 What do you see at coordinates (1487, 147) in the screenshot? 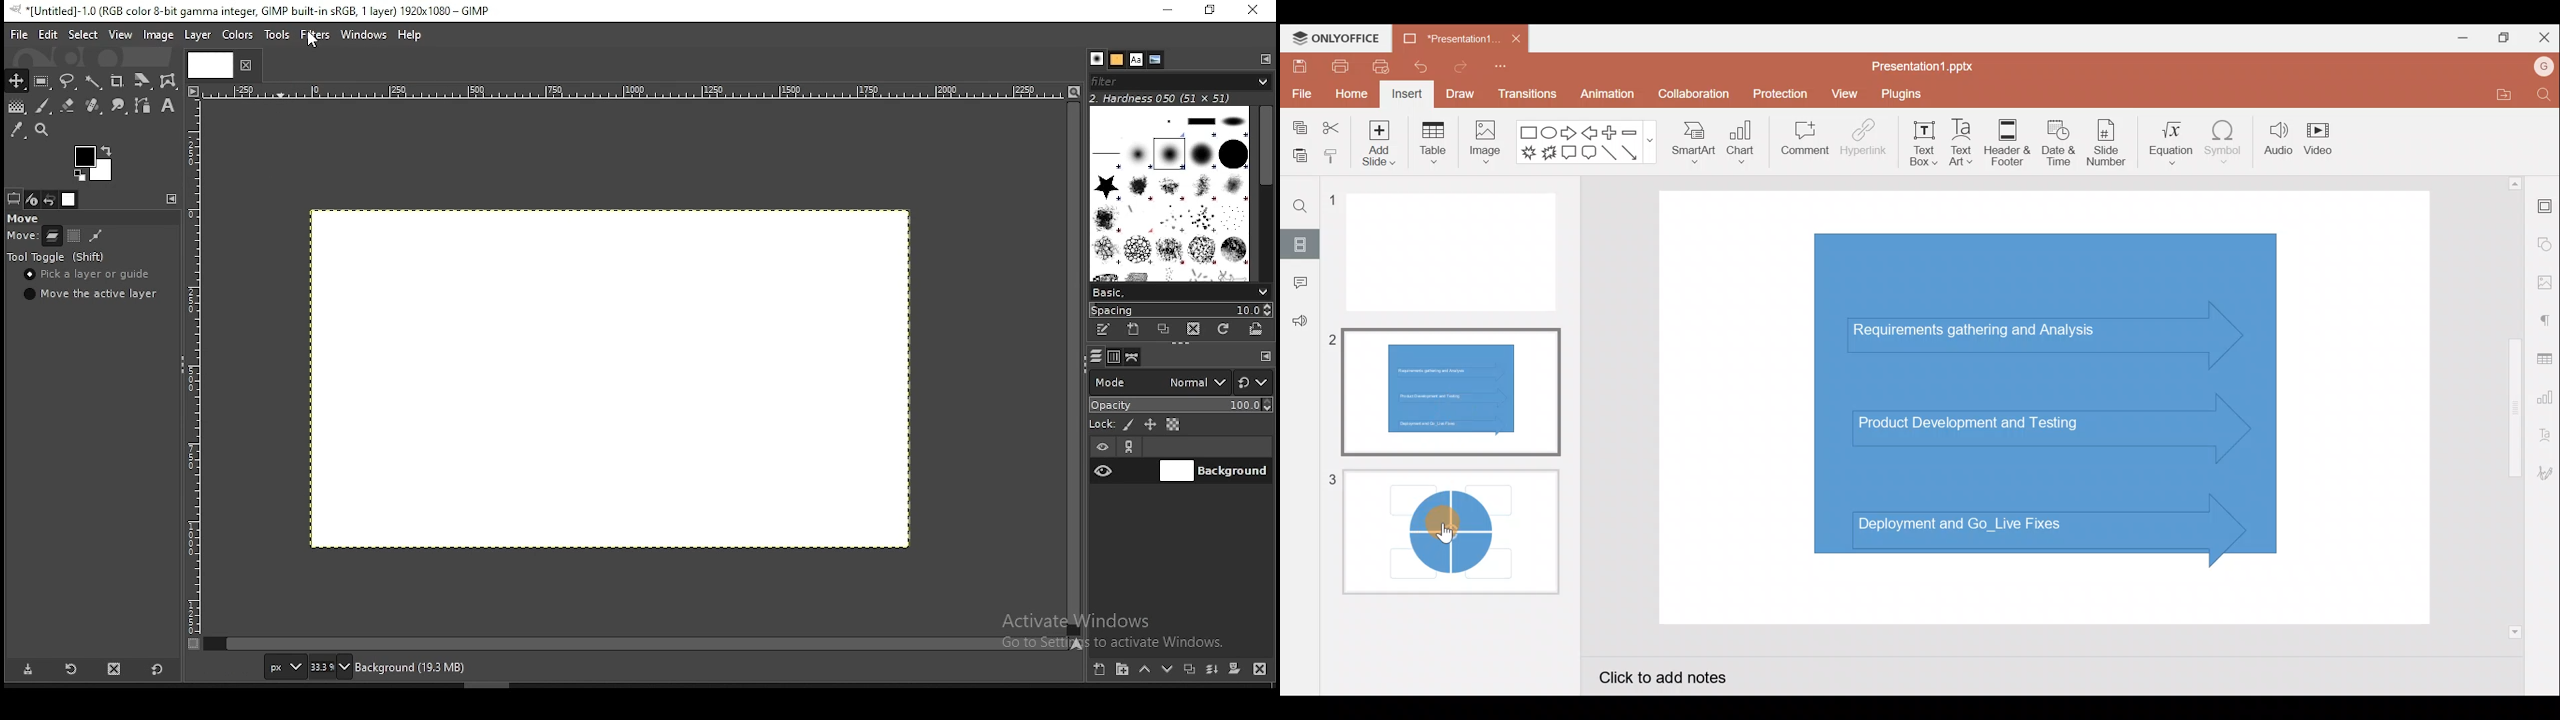
I see `Image` at bounding box center [1487, 147].